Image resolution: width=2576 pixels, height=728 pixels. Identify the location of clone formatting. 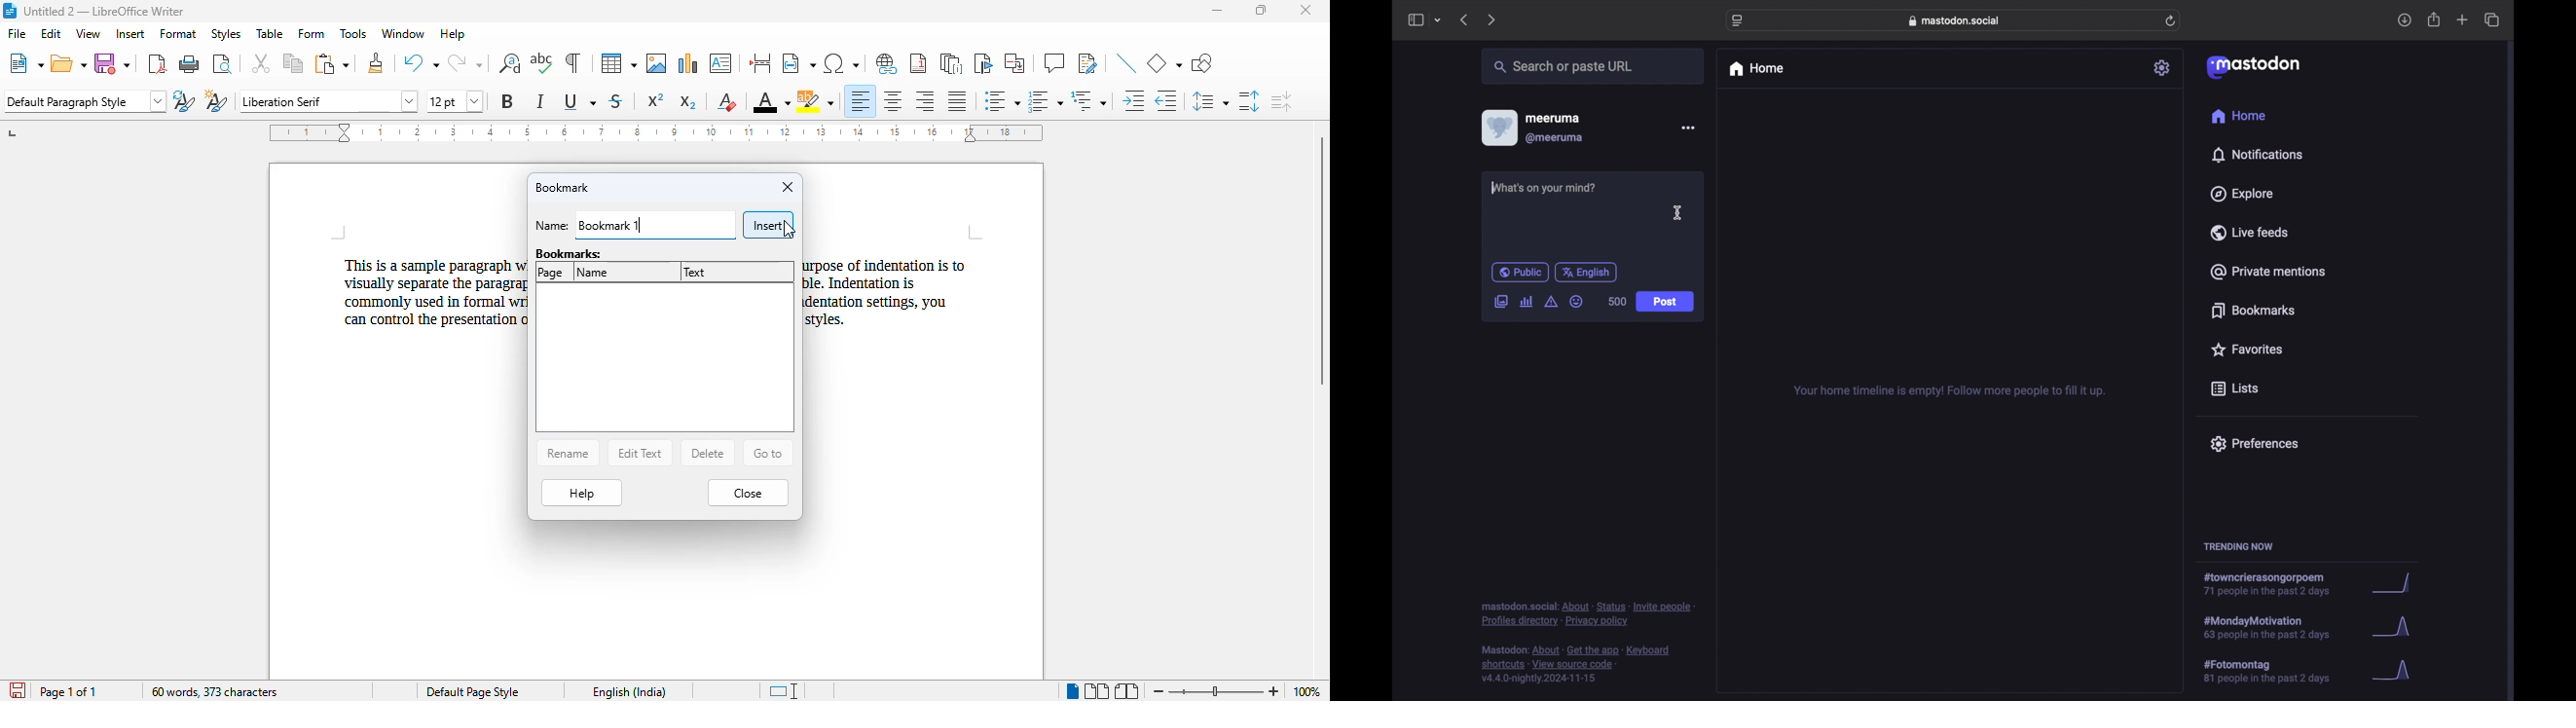
(377, 63).